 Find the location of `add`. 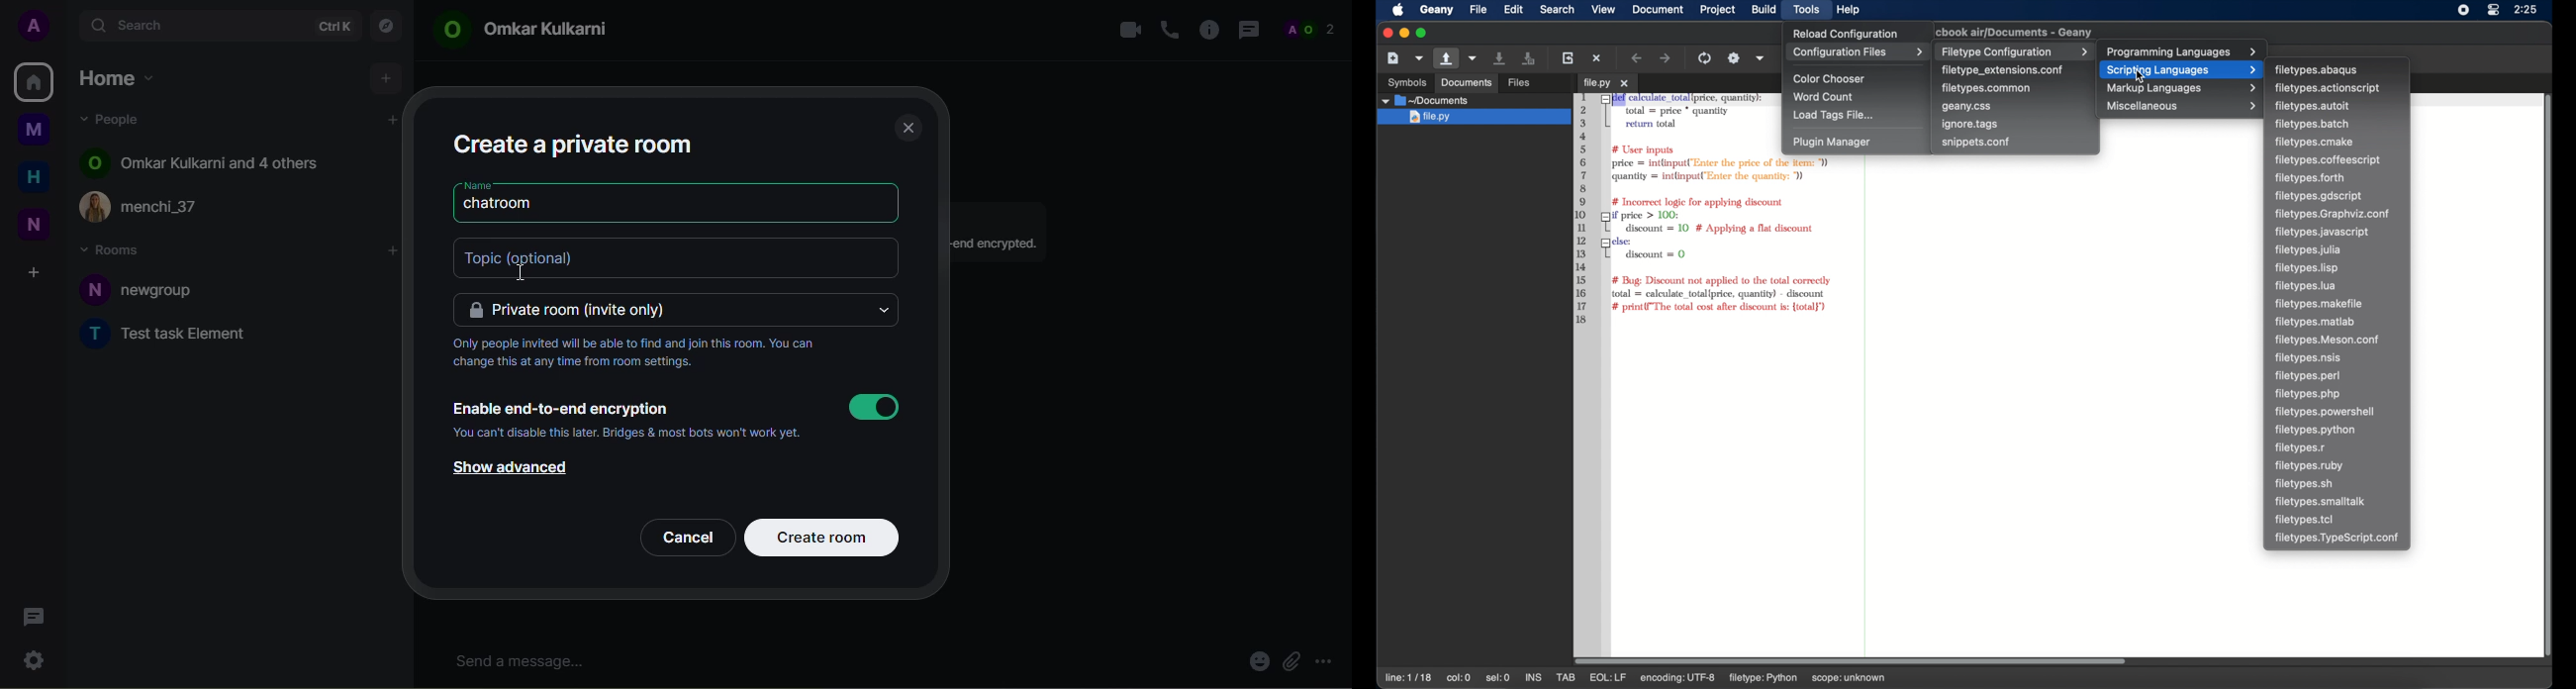

add is located at coordinates (386, 77).